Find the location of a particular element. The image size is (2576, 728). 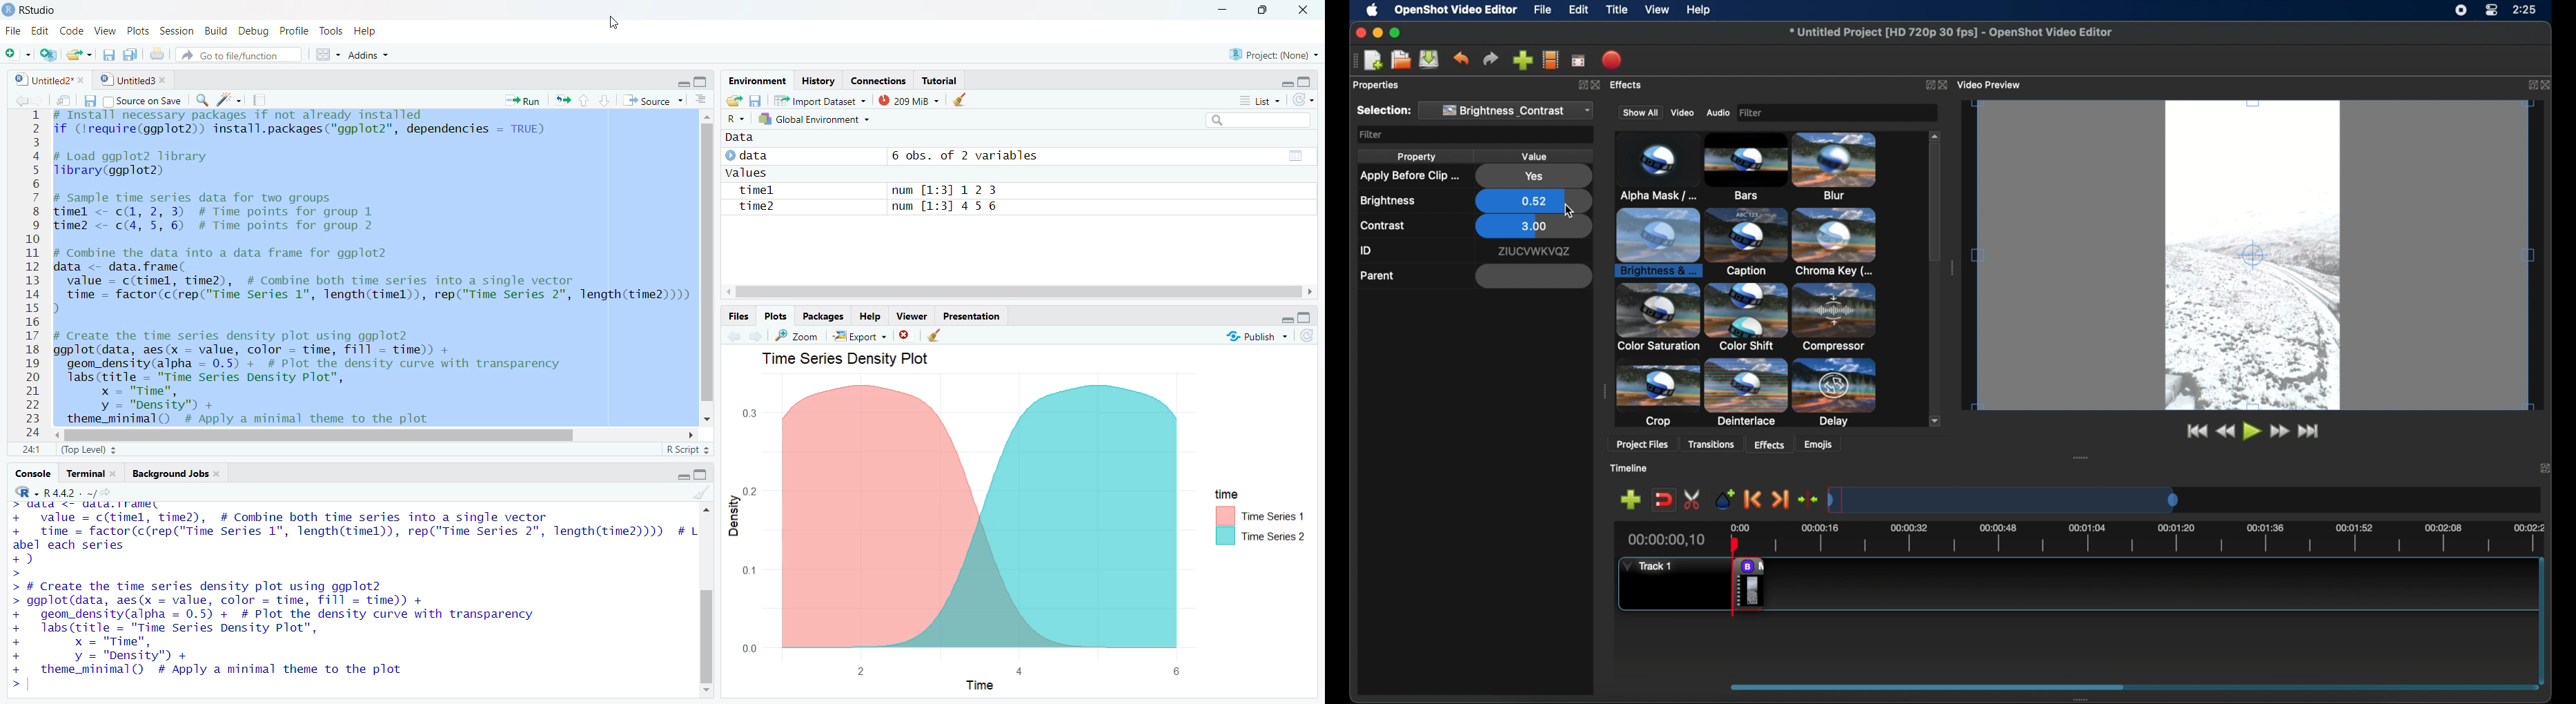

Create a project is located at coordinates (48, 56).